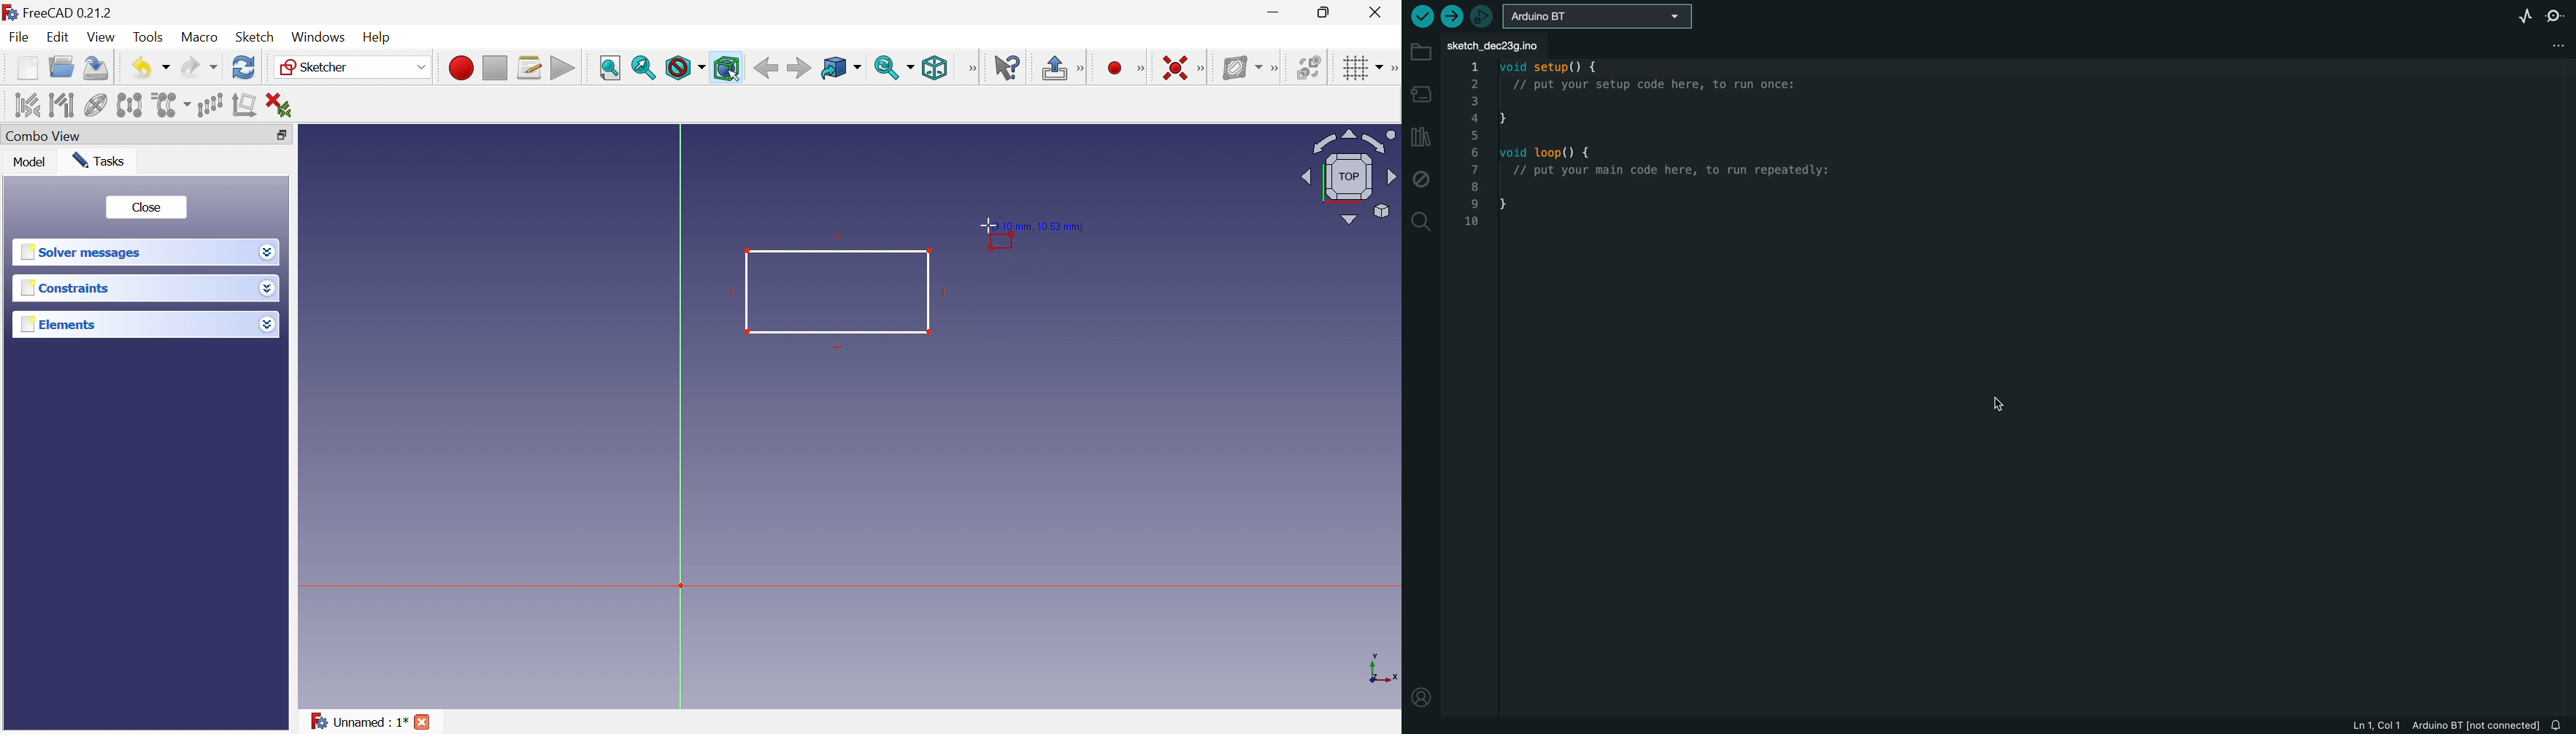 The width and height of the screenshot is (2576, 756). What do you see at coordinates (644, 67) in the screenshot?
I see `Fit selection` at bounding box center [644, 67].